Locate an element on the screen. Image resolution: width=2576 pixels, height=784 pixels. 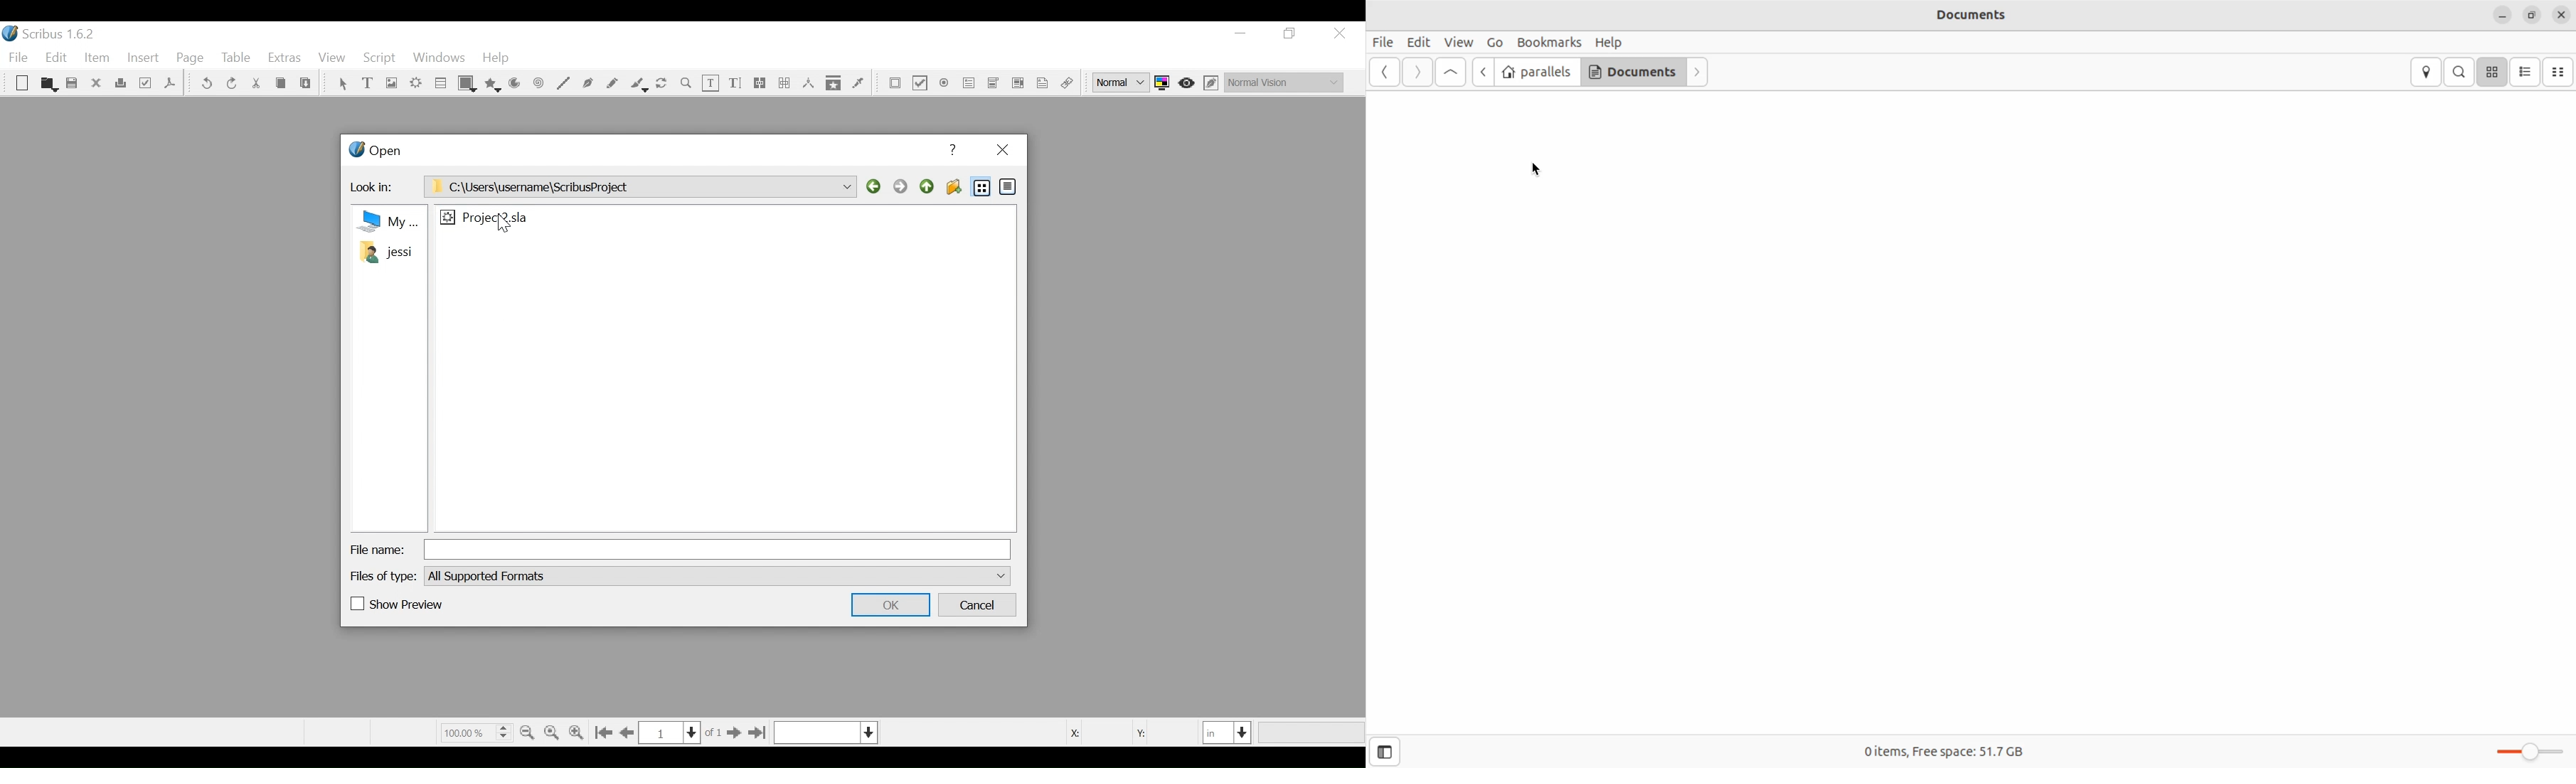
PDF Radio Button is located at coordinates (945, 85).